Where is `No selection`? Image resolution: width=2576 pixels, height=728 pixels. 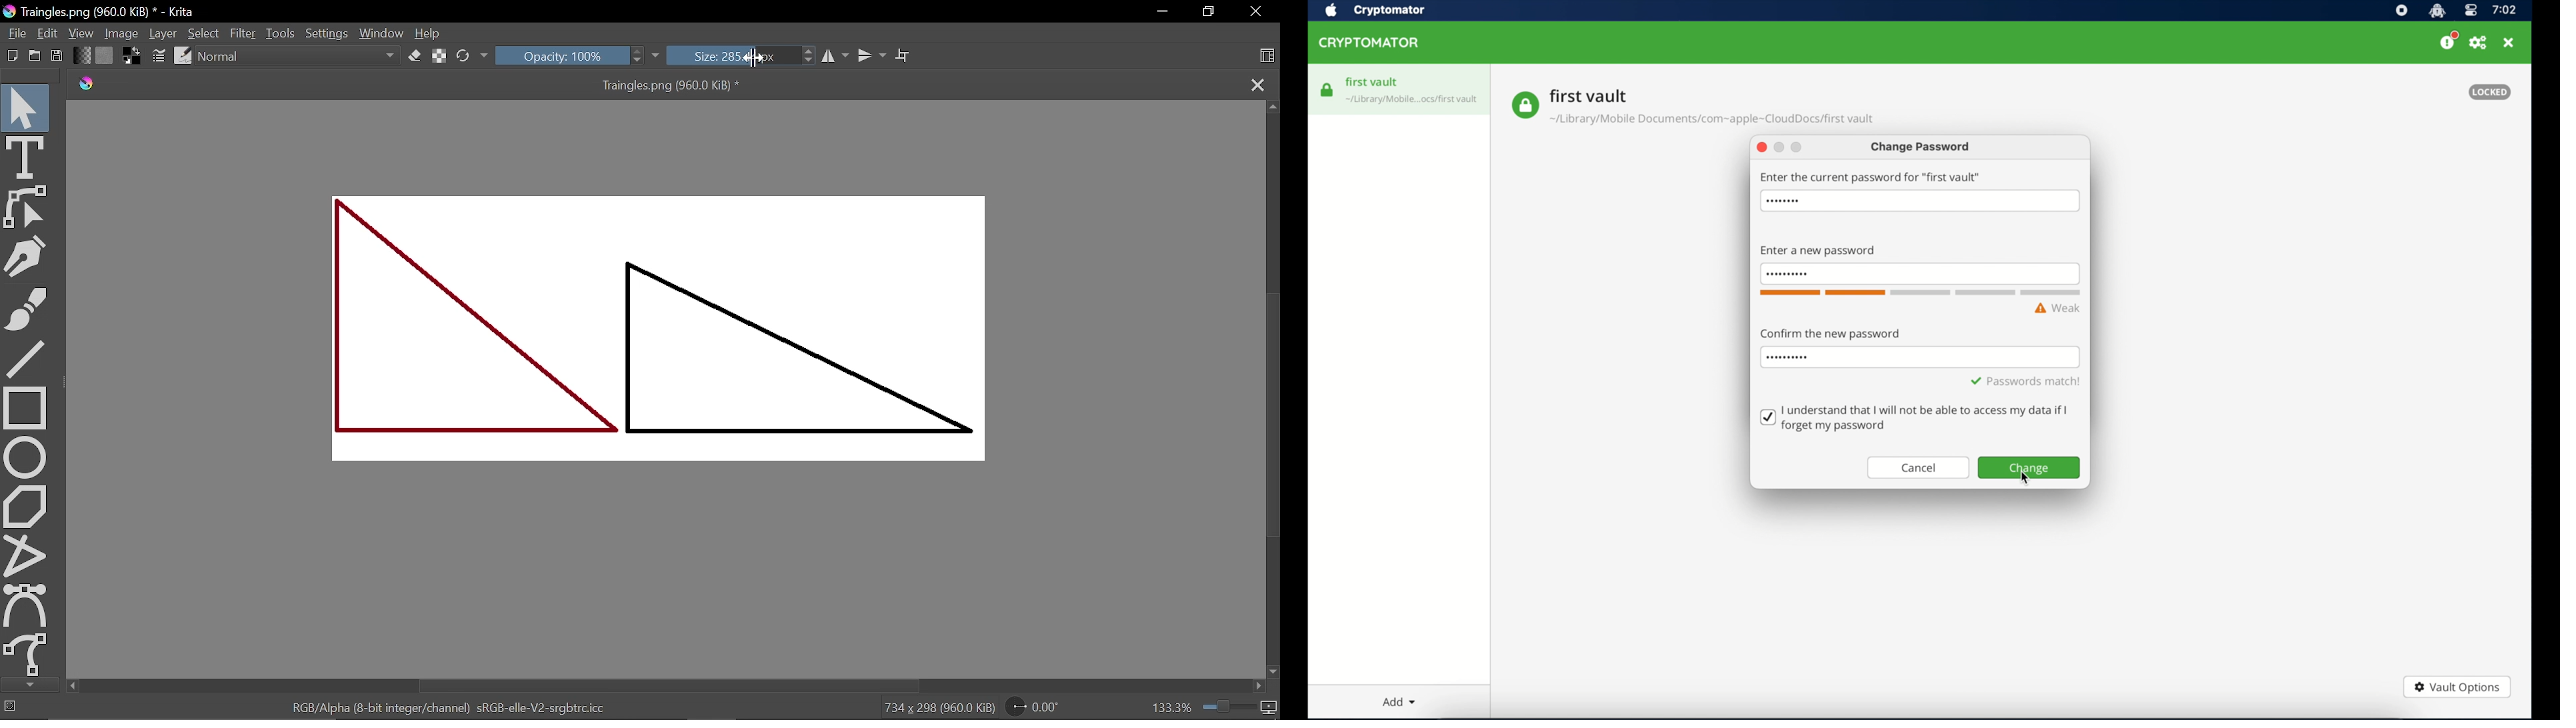
No selection is located at coordinates (12, 708).